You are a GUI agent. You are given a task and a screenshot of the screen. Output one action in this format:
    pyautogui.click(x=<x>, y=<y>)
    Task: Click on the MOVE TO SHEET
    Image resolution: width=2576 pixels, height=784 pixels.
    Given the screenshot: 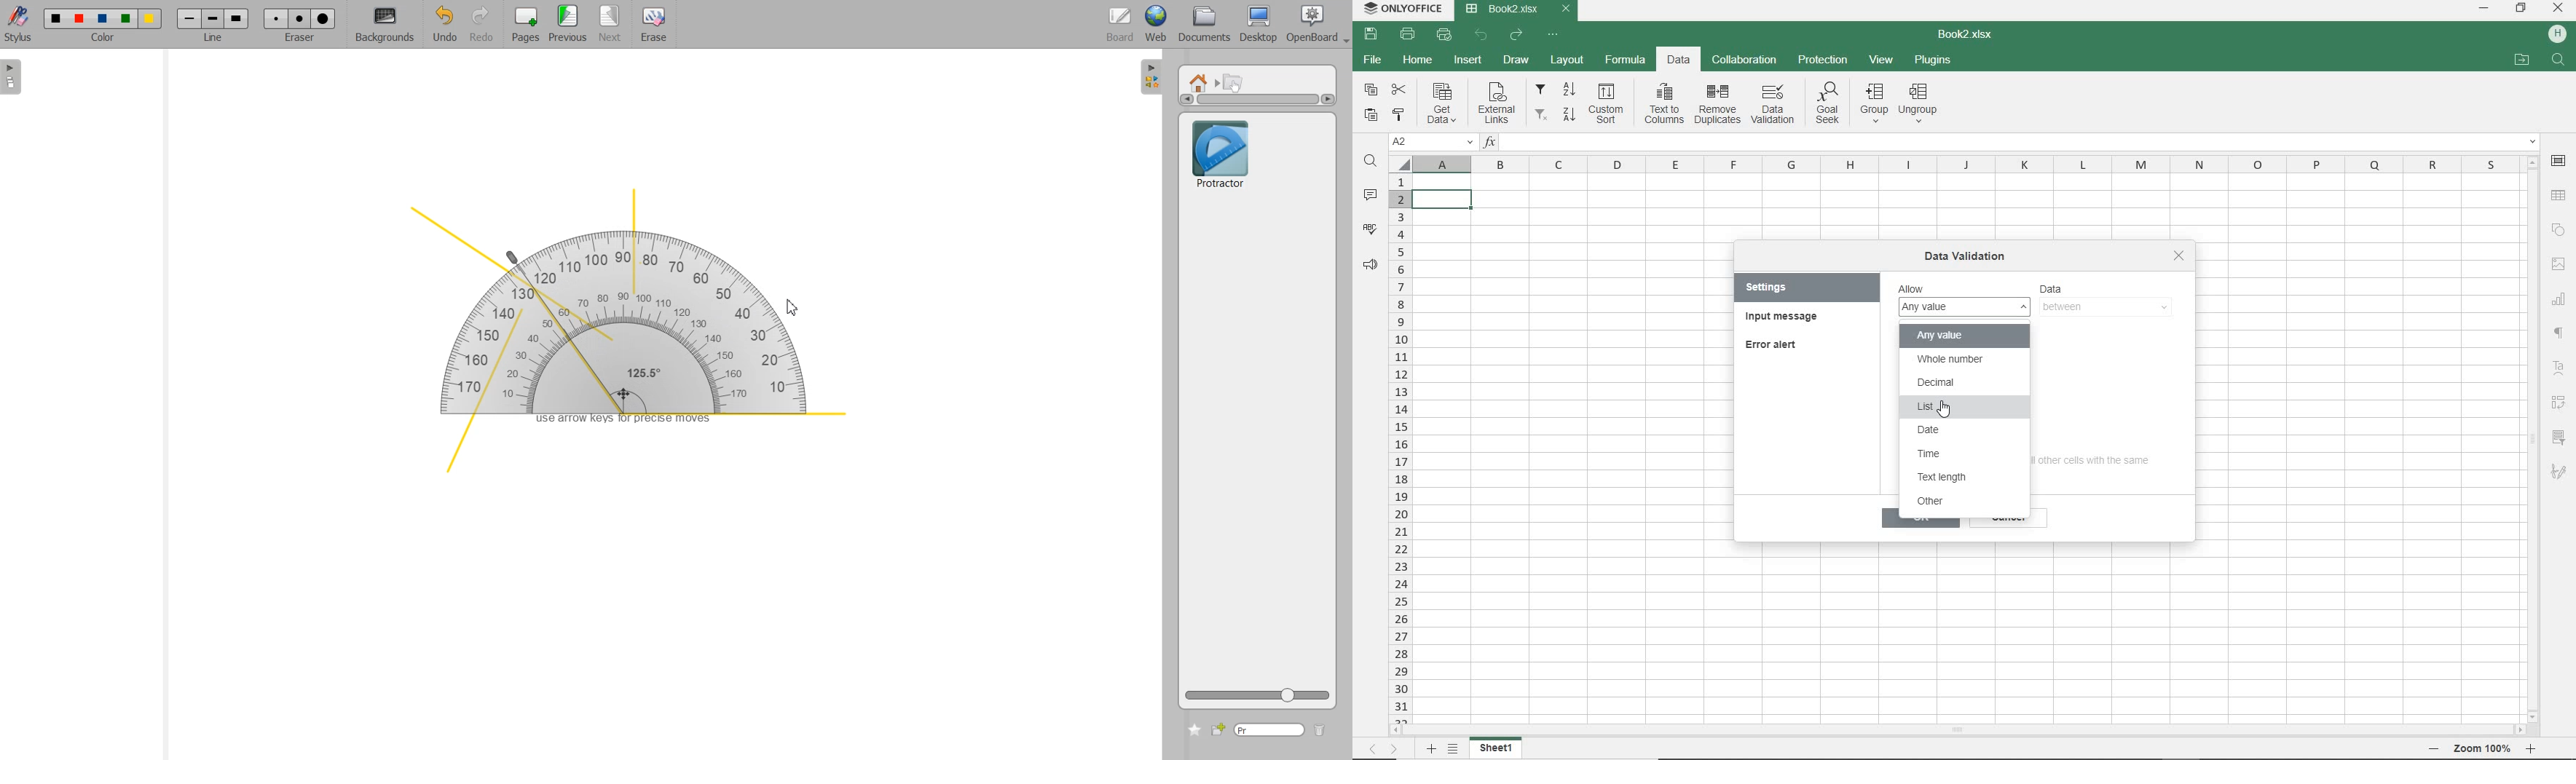 What is the action you would take?
    pyautogui.click(x=1381, y=751)
    